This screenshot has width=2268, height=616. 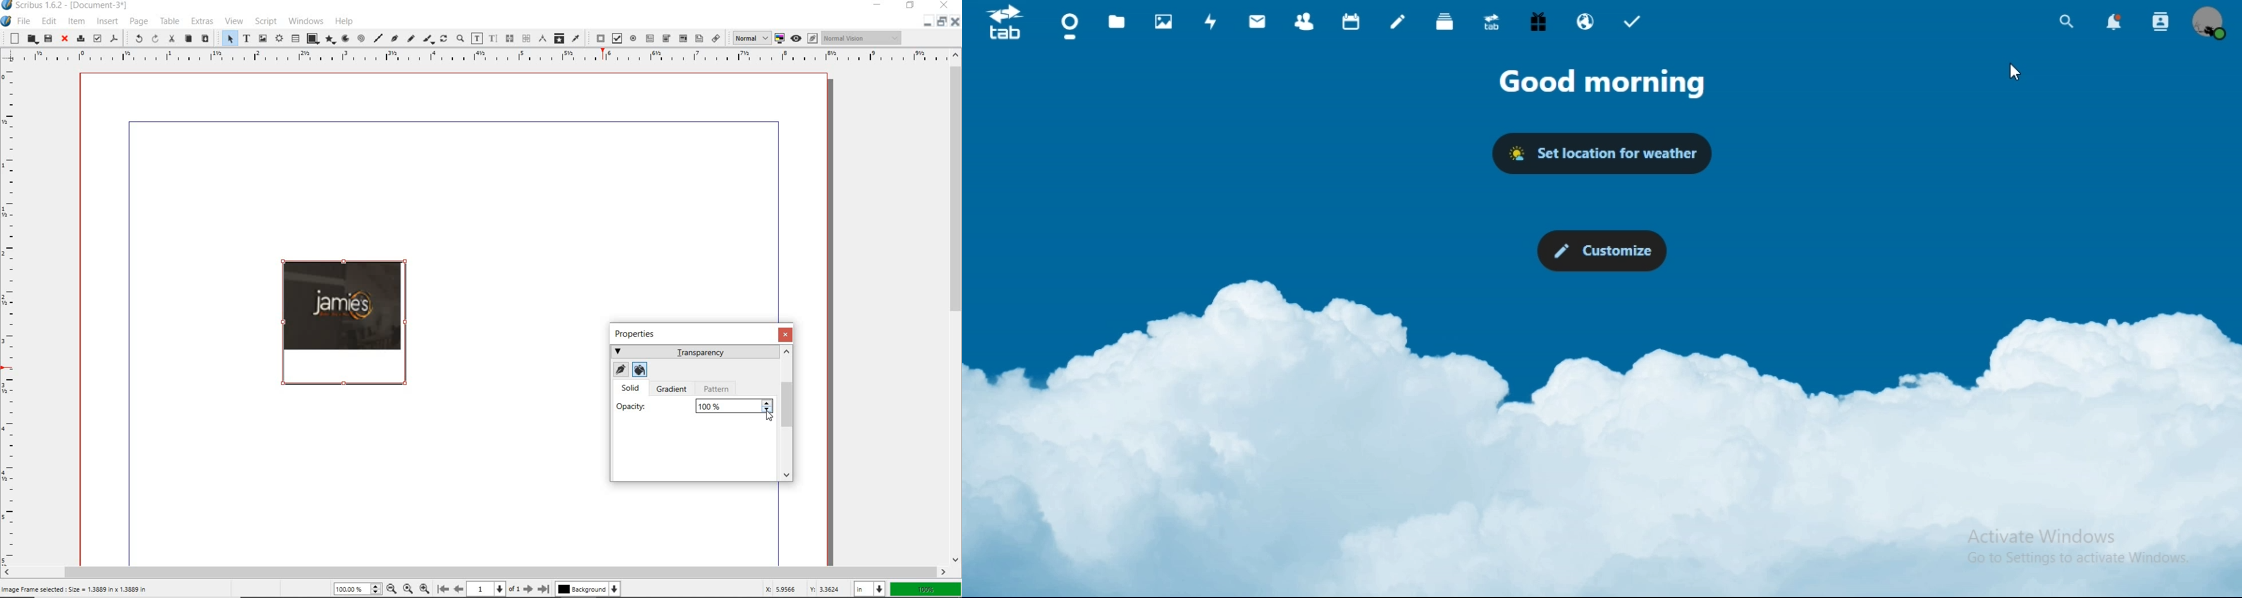 What do you see at coordinates (682, 38) in the screenshot?
I see `pdf combo box` at bounding box center [682, 38].